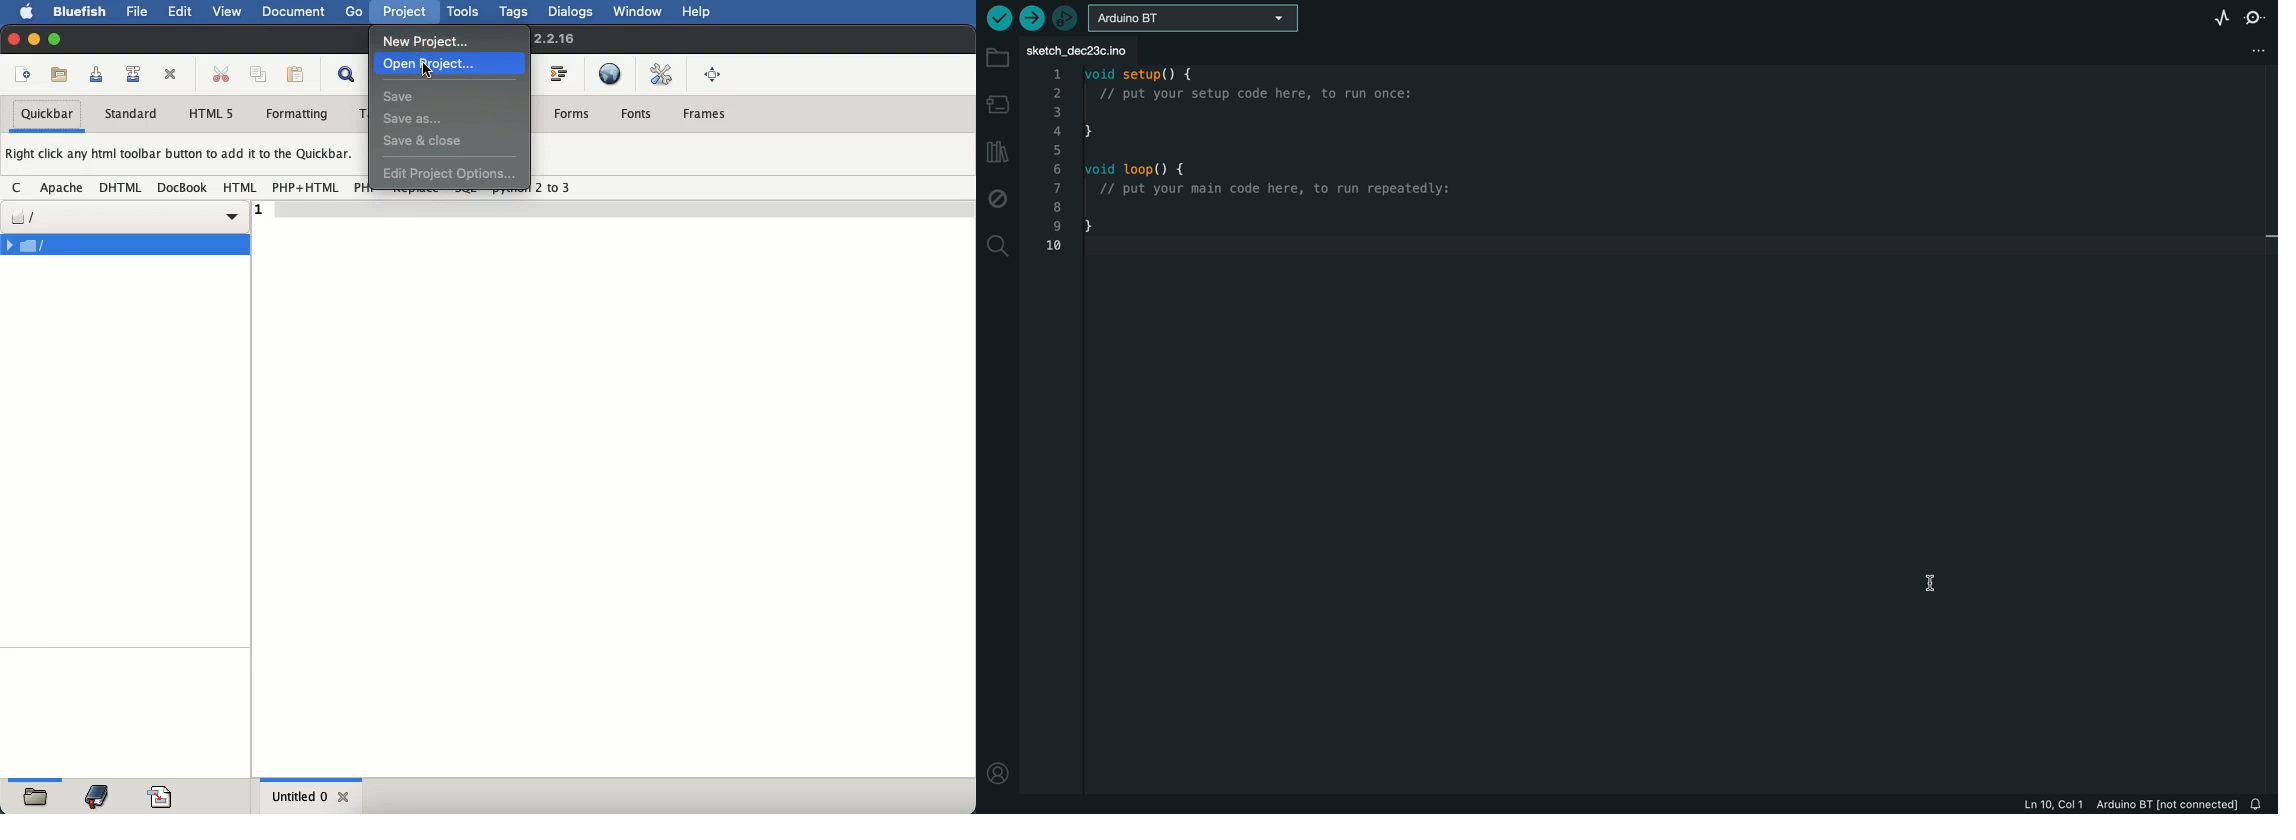 This screenshot has height=840, width=2296. What do you see at coordinates (172, 75) in the screenshot?
I see `close current file` at bounding box center [172, 75].